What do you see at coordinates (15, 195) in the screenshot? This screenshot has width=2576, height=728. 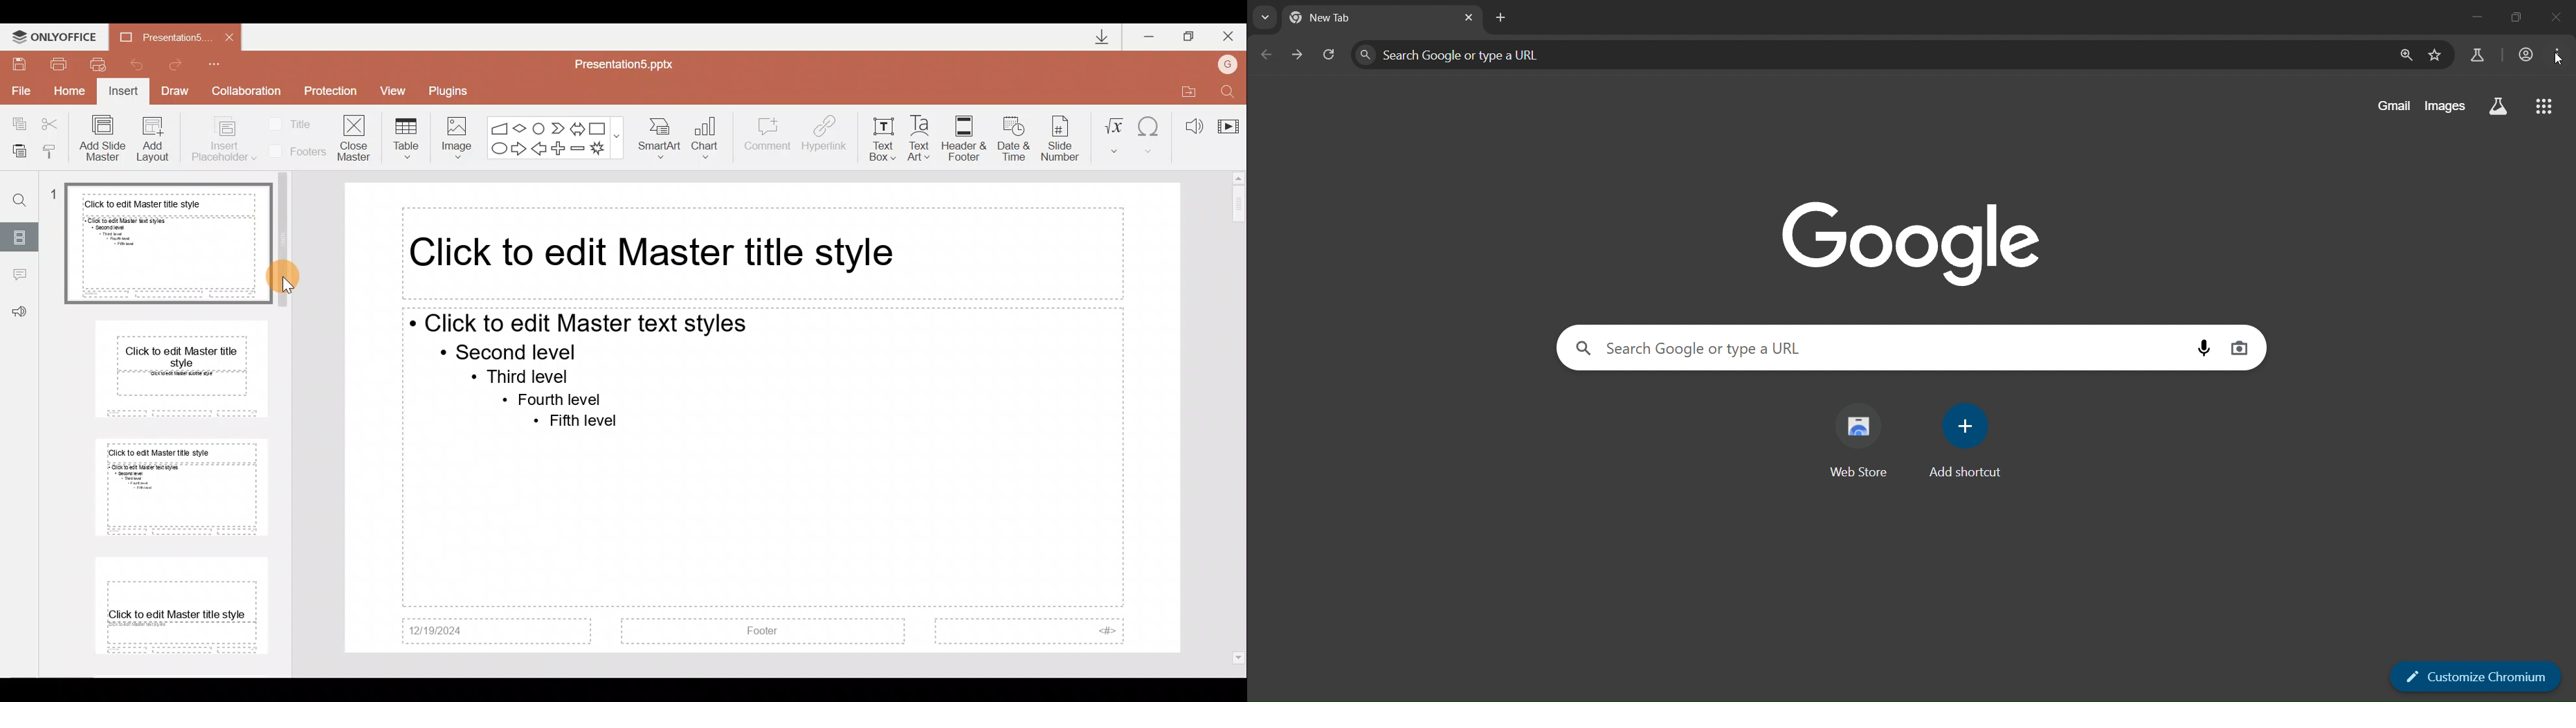 I see `Find` at bounding box center [15, 195].